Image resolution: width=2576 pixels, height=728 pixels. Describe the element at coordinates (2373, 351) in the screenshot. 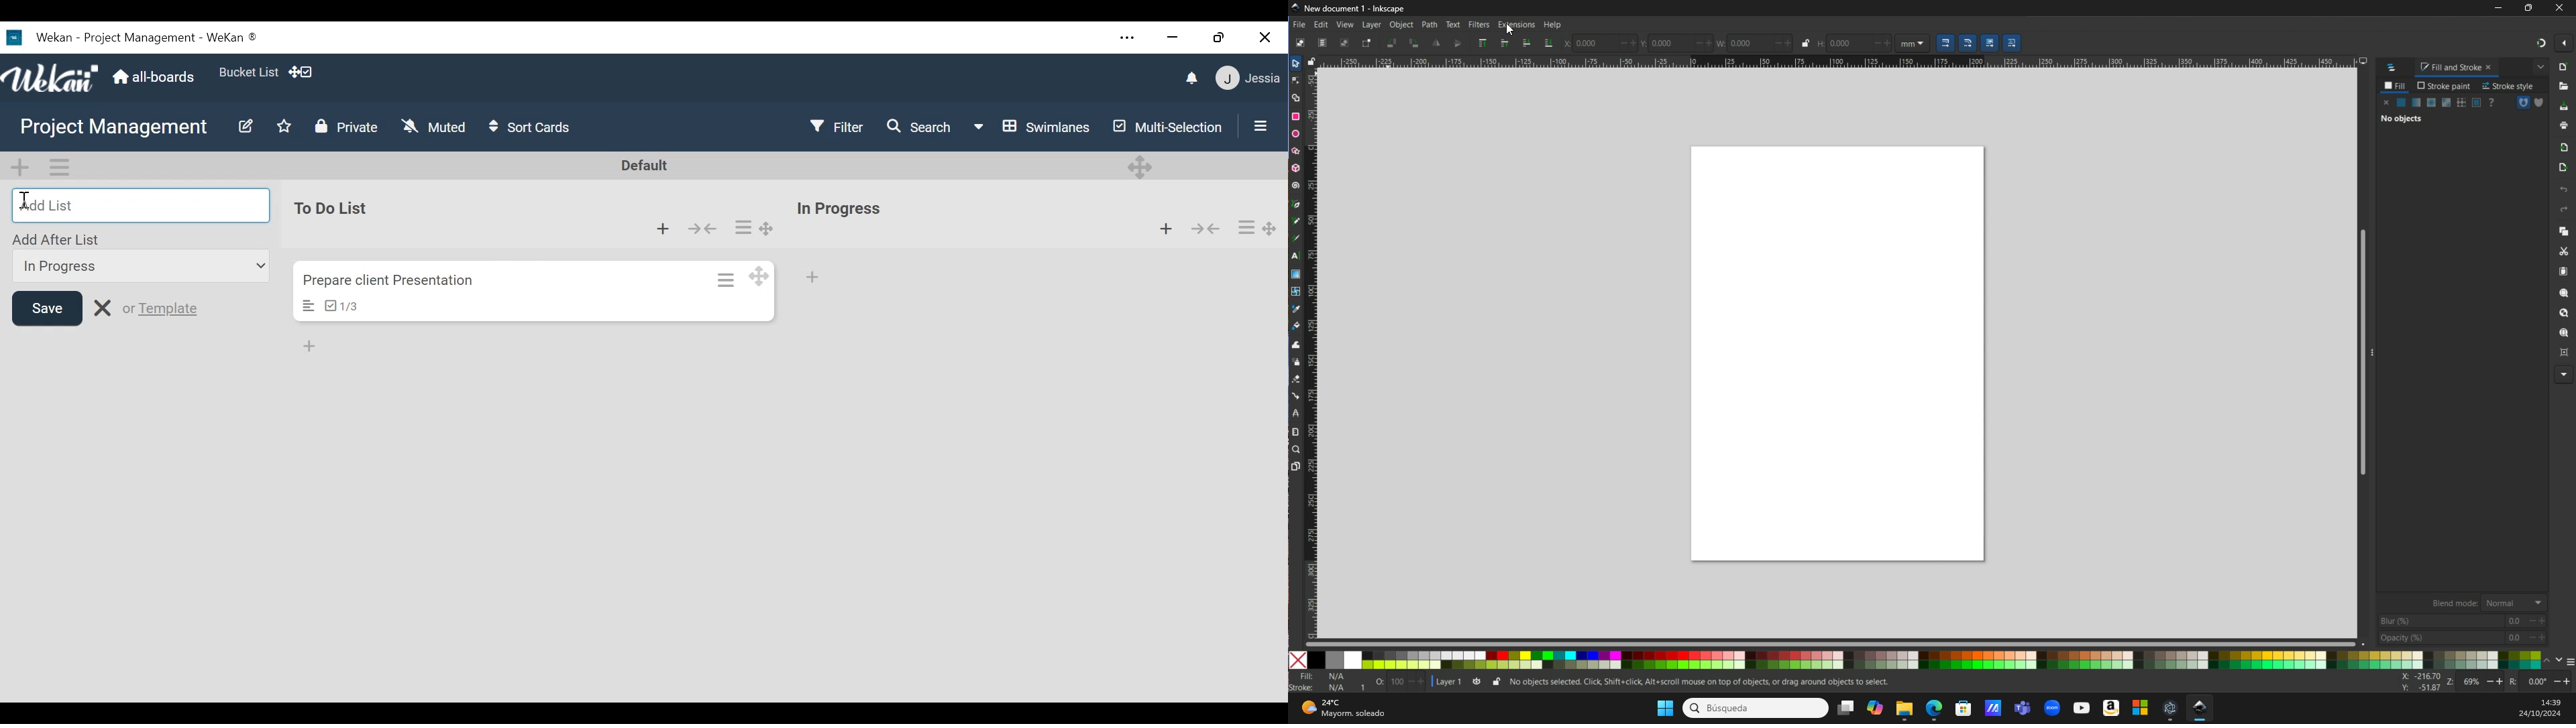

I see `collapse` at that location.